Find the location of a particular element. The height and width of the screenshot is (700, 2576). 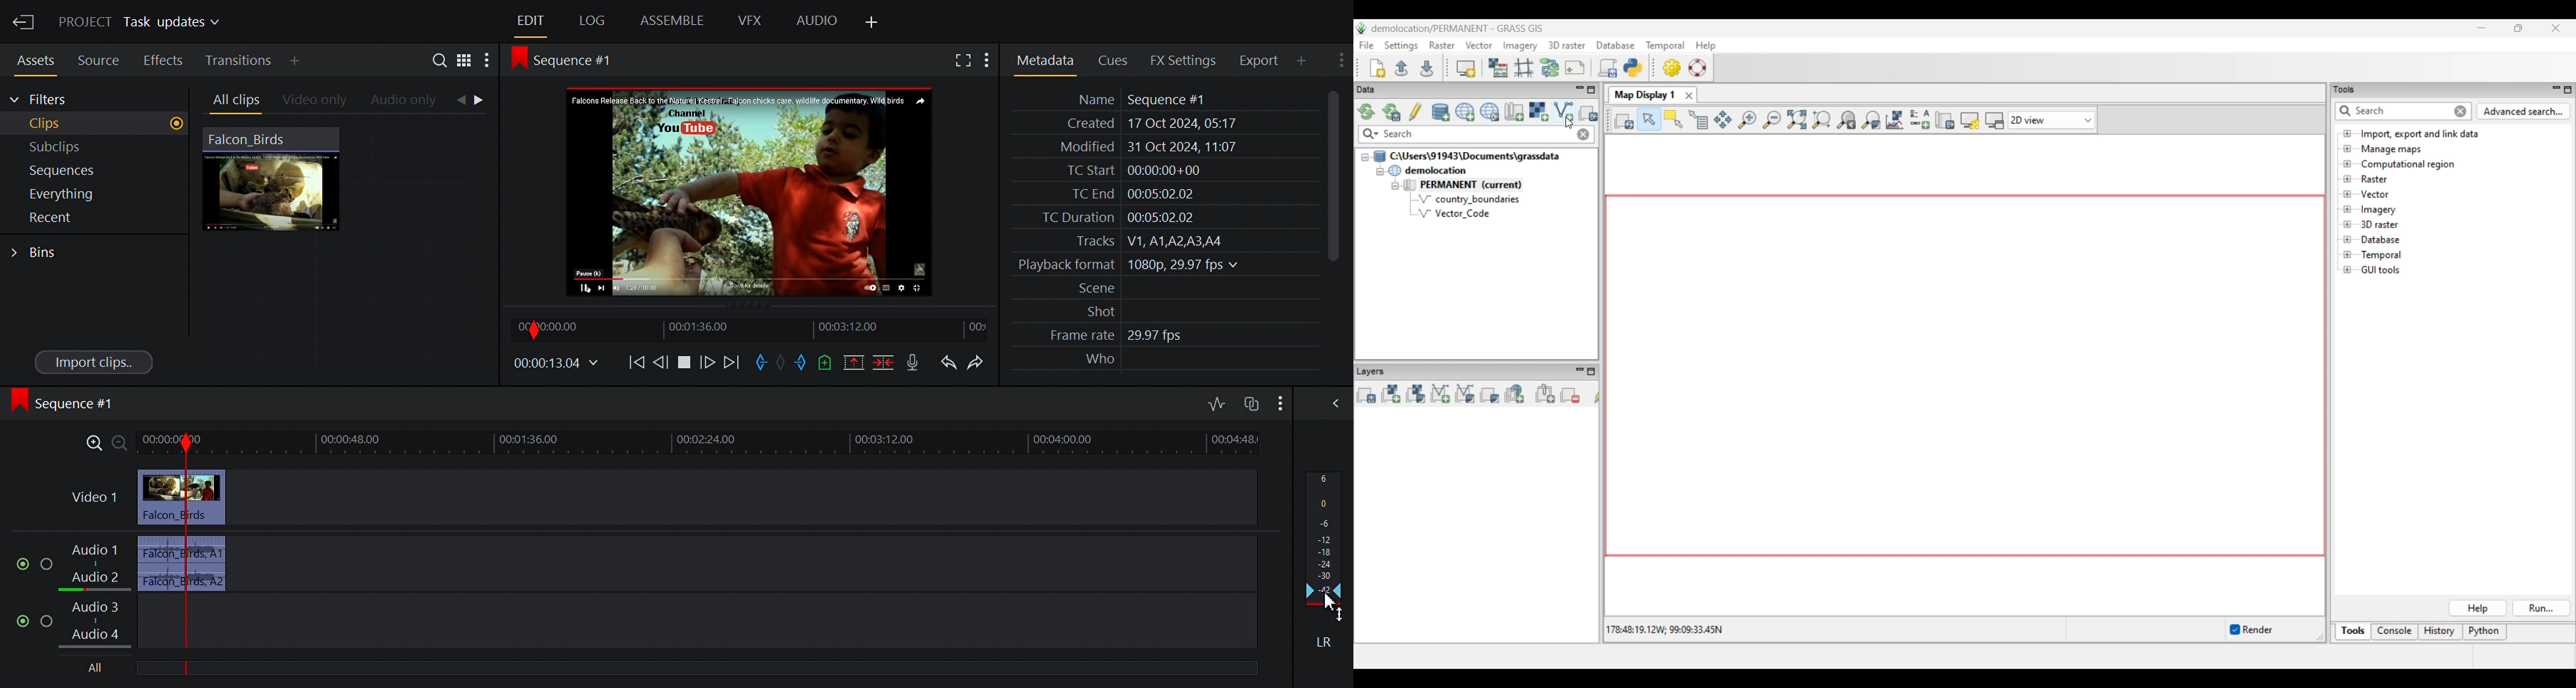

Mark out is located at coordinates (802, 363).